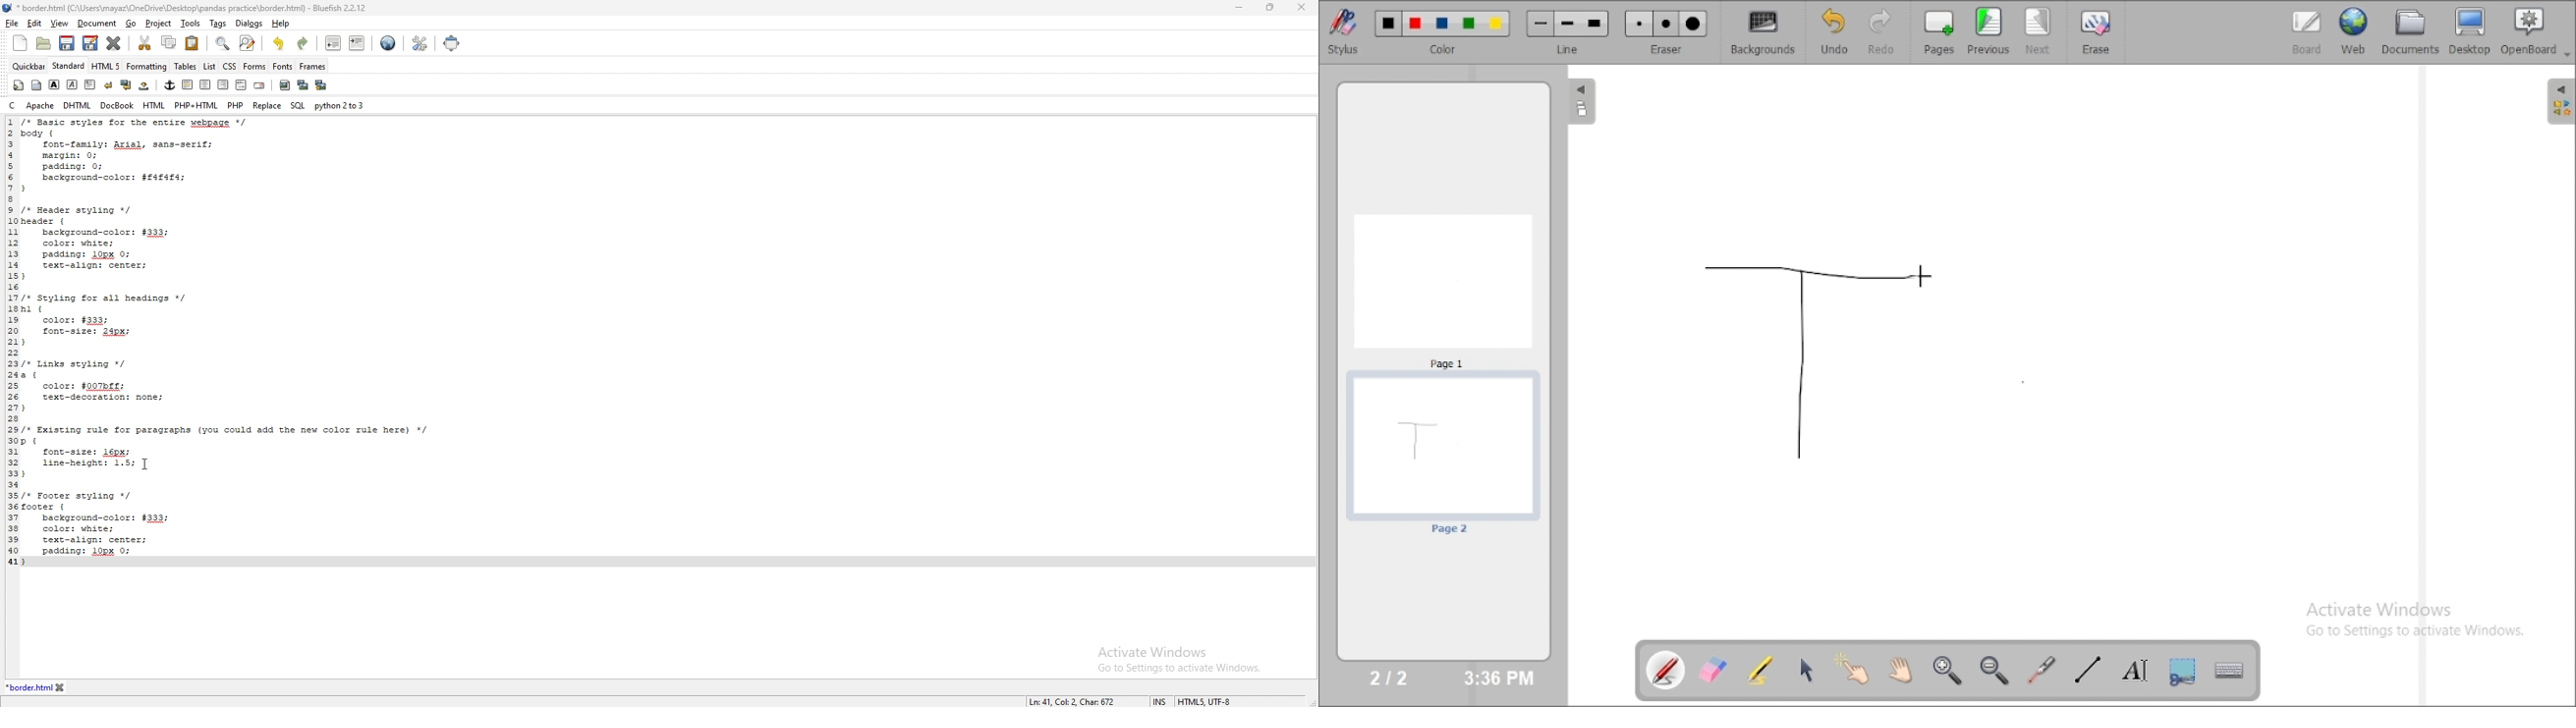  I want to click on erase annotation, so click(1714, 670).